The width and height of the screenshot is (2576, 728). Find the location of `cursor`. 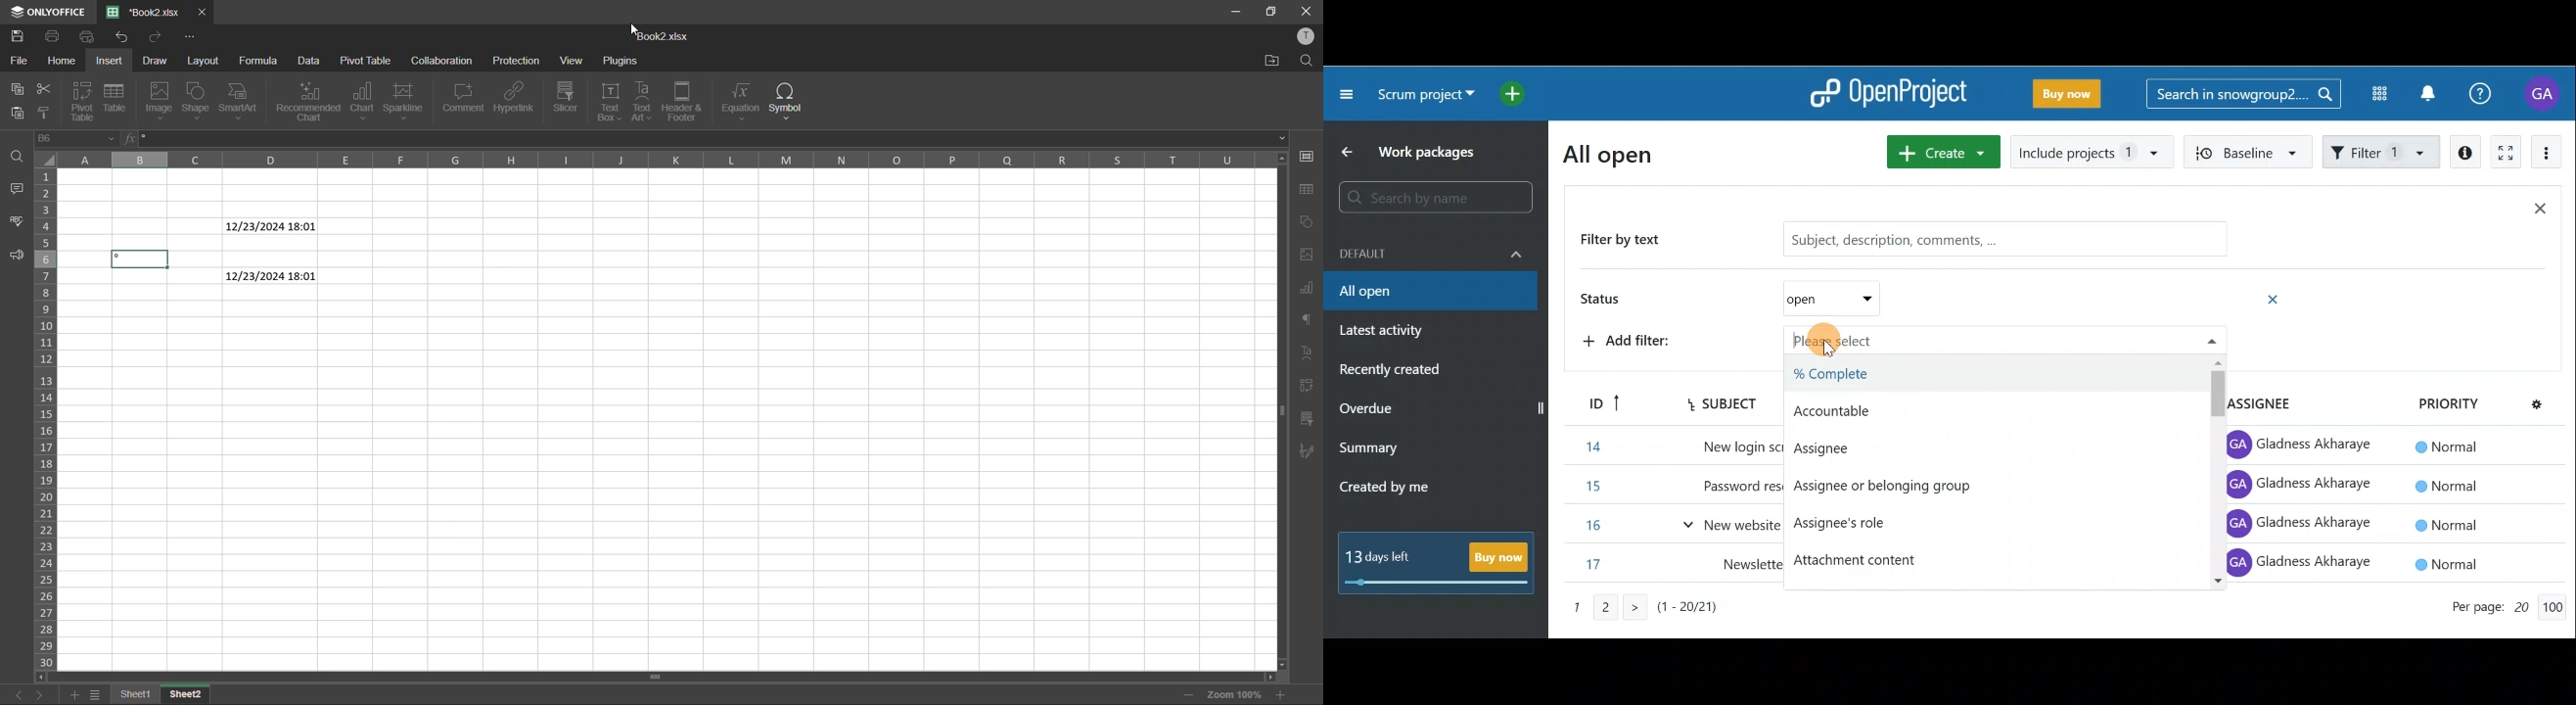

cursor is located at coordinates (633, 27).